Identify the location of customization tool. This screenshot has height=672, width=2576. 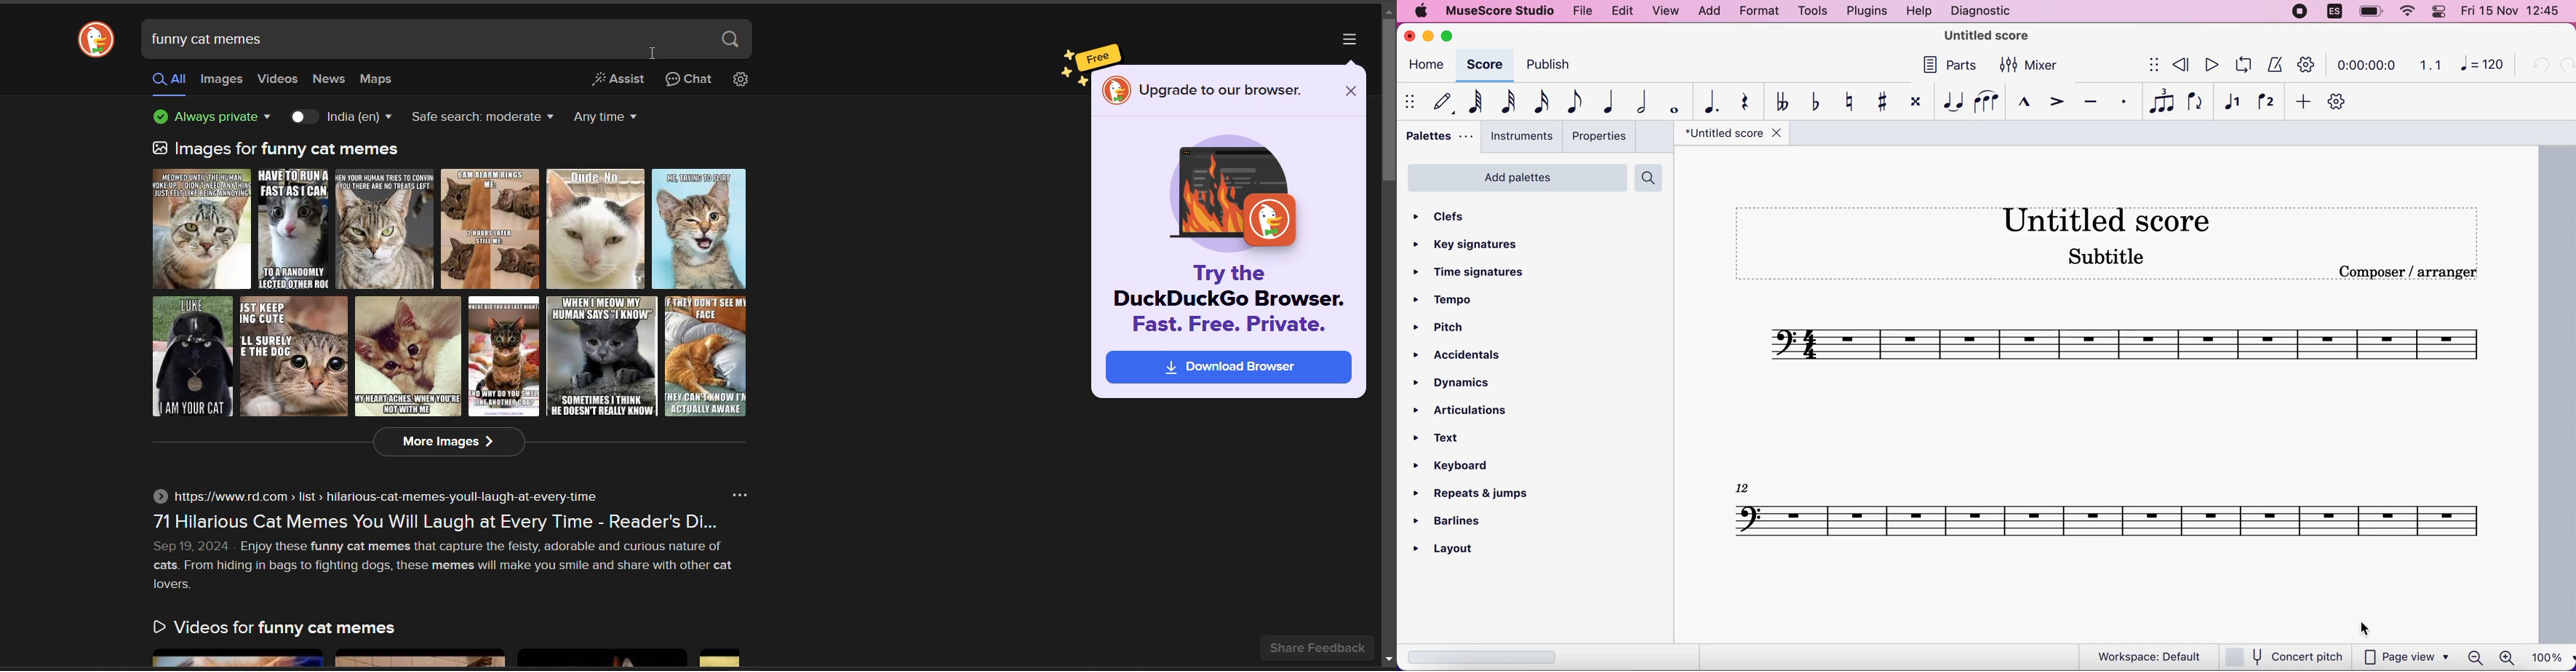
(2338, 101).